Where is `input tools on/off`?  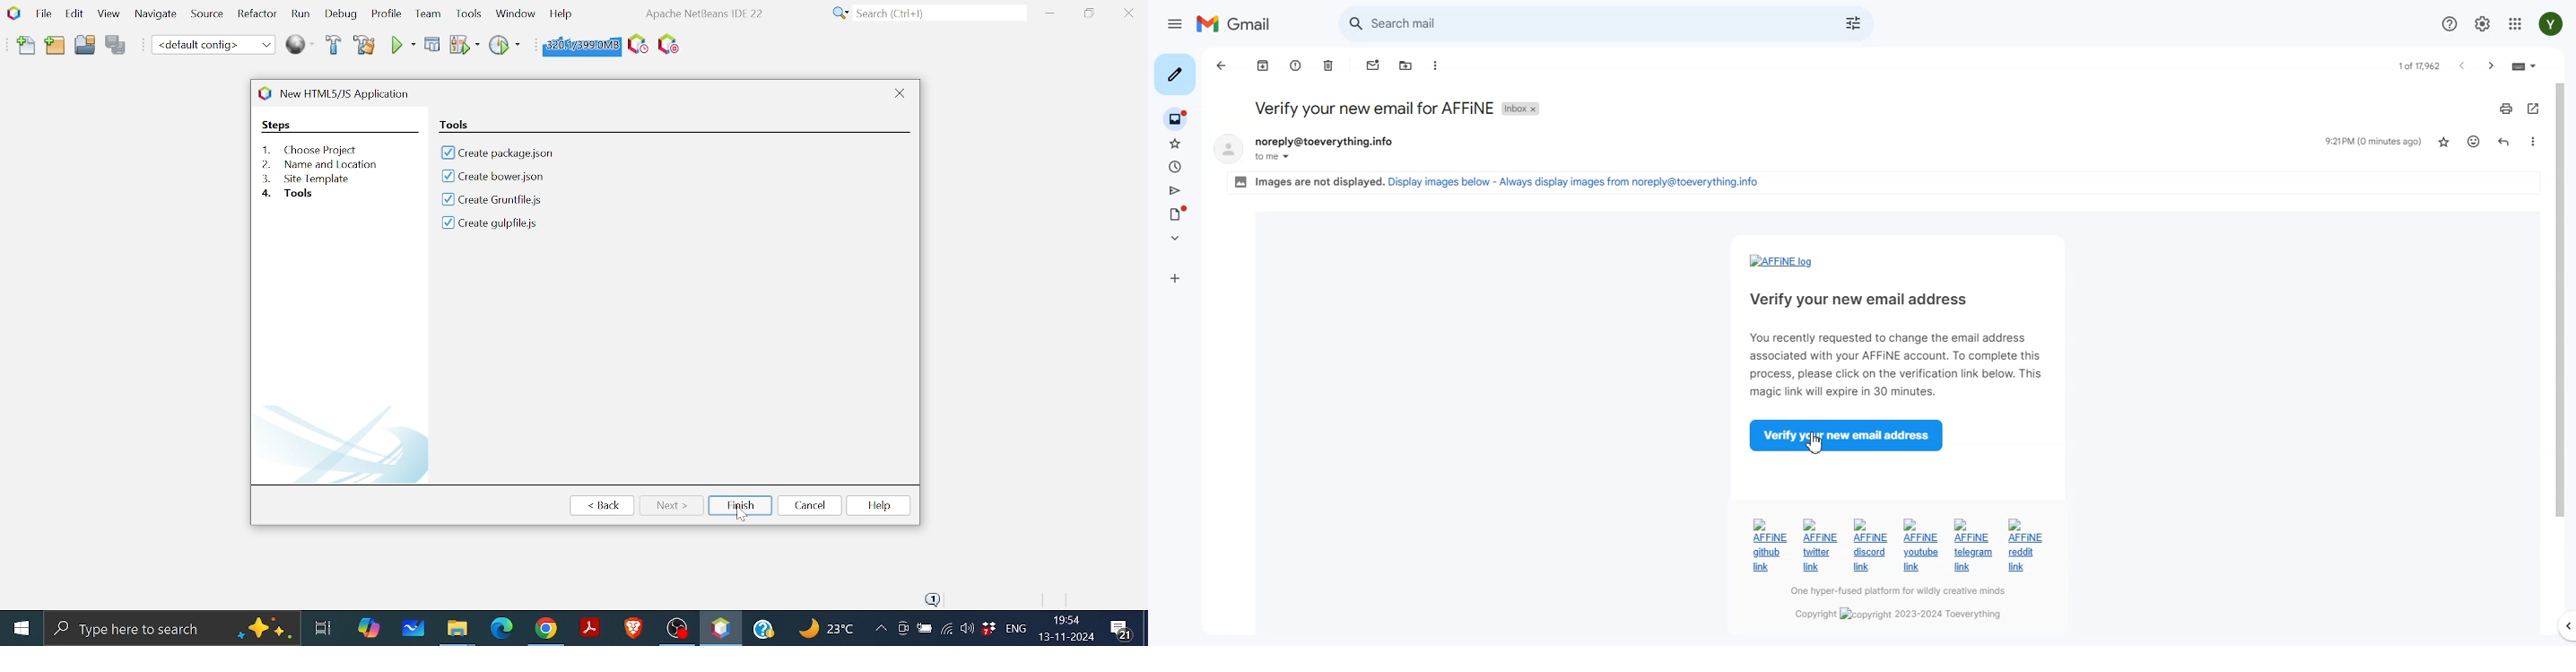 input tools on/off is located at coordinates (2514, 66).